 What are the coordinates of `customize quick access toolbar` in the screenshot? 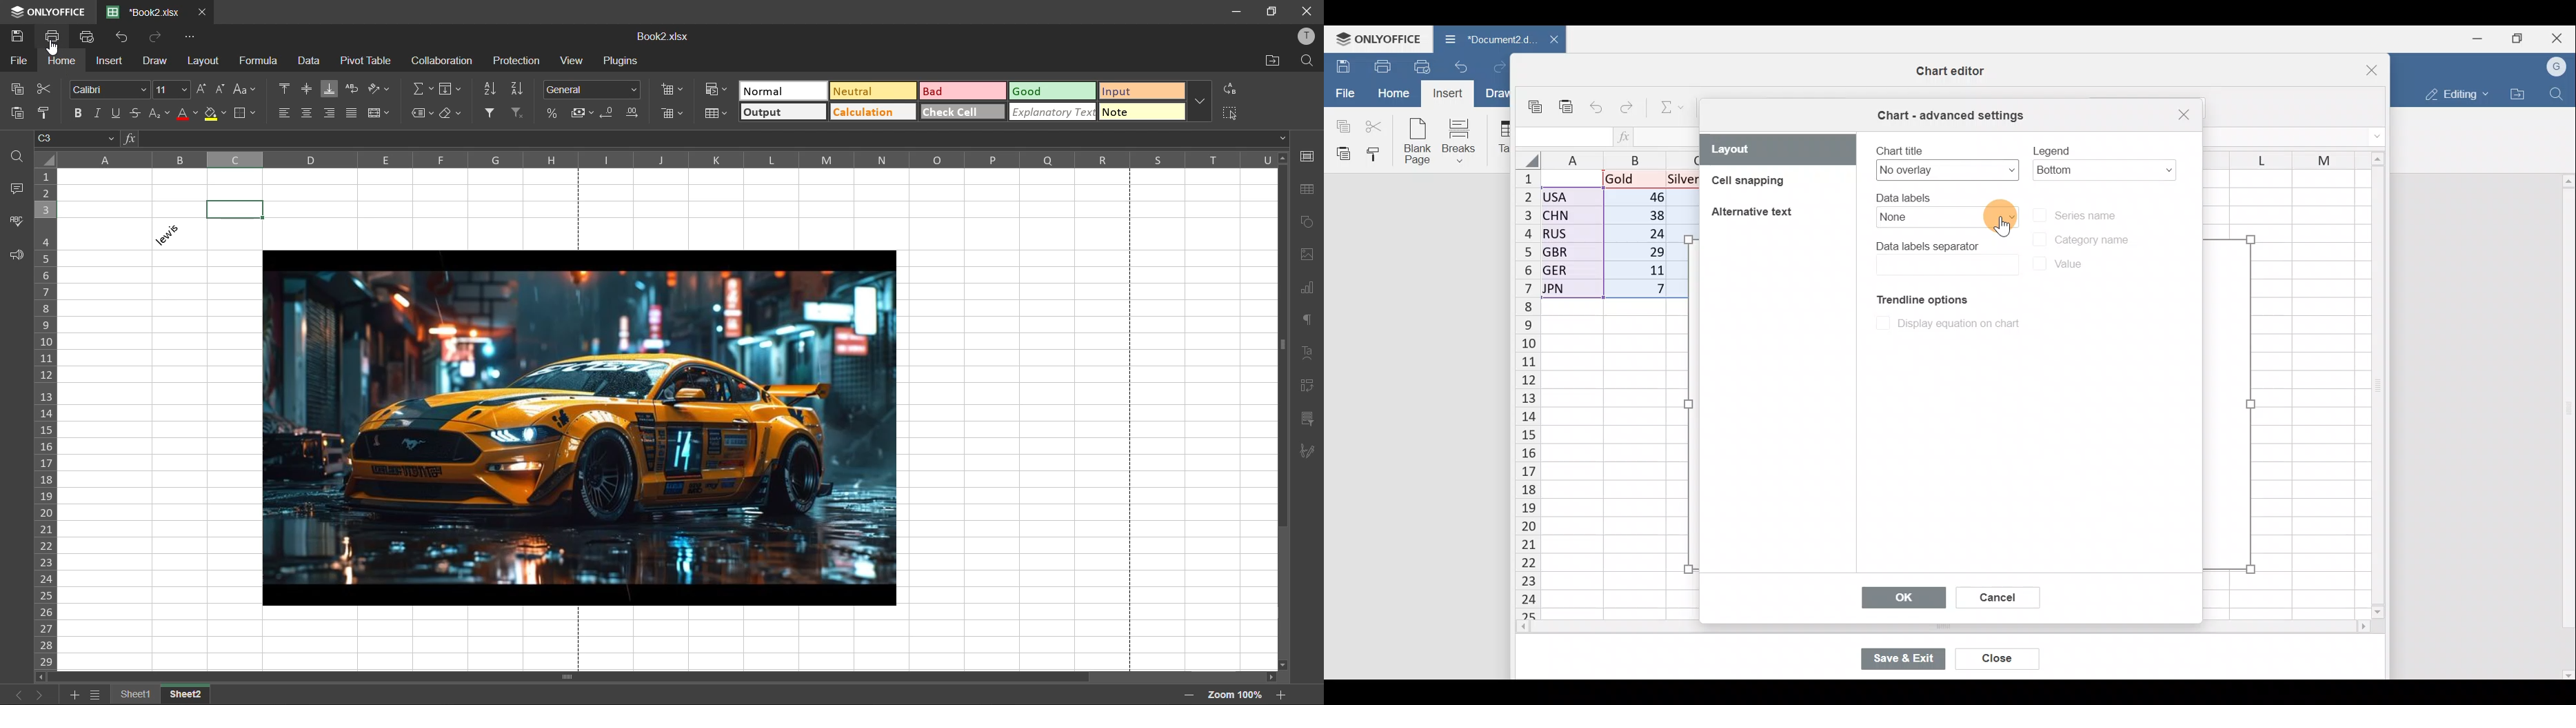 It's located at (185, 37).